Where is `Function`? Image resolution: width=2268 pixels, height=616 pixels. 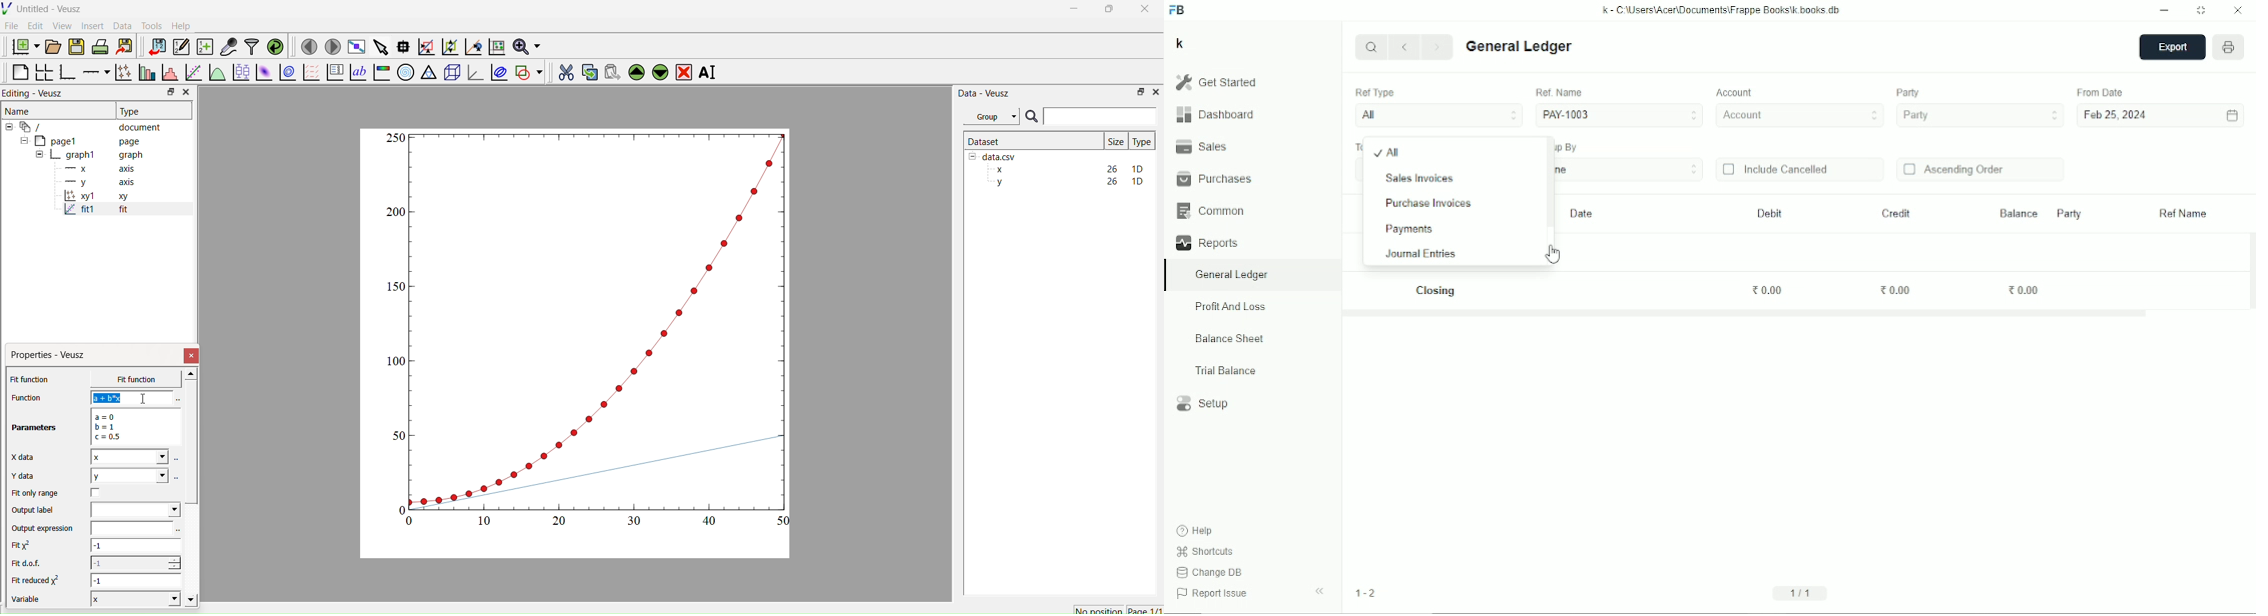 Function is located at coordinates (25, 397).